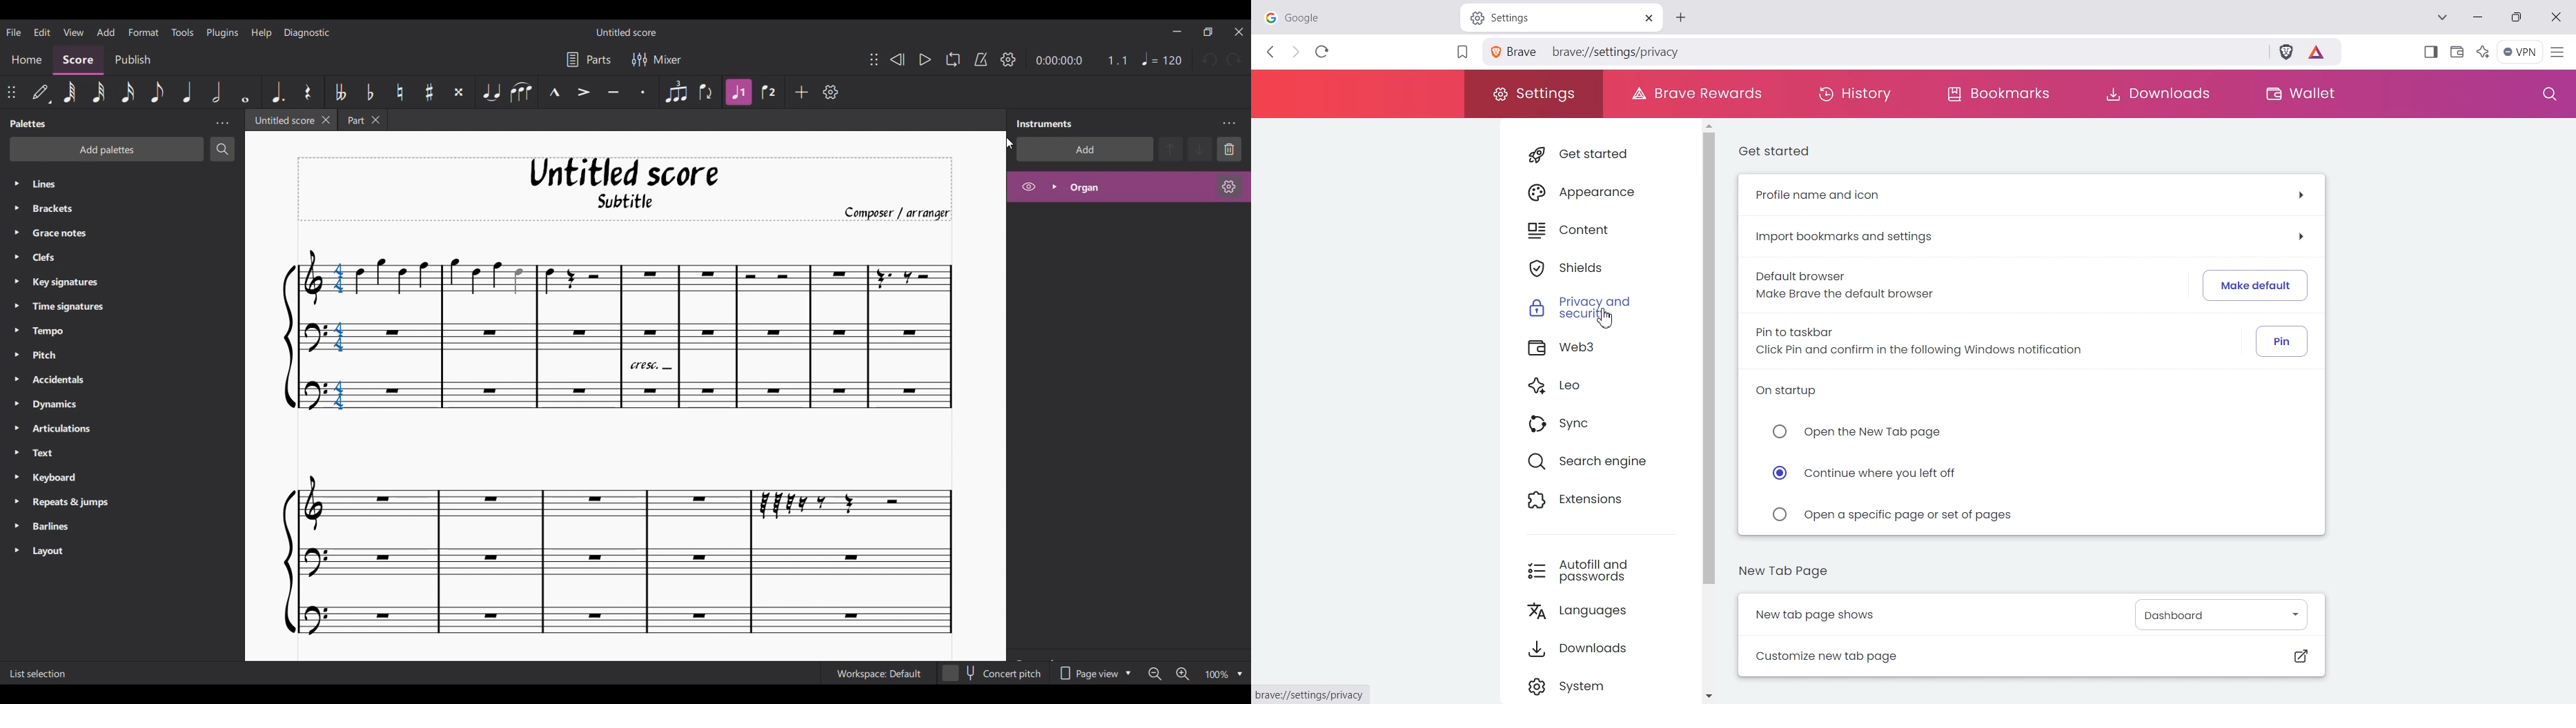 This screenshot has width=2576, height=728. What do you see at coordinates (277, 92) in the screenshot?
I see `Augmentation dot` at bounding box center [277, 92].